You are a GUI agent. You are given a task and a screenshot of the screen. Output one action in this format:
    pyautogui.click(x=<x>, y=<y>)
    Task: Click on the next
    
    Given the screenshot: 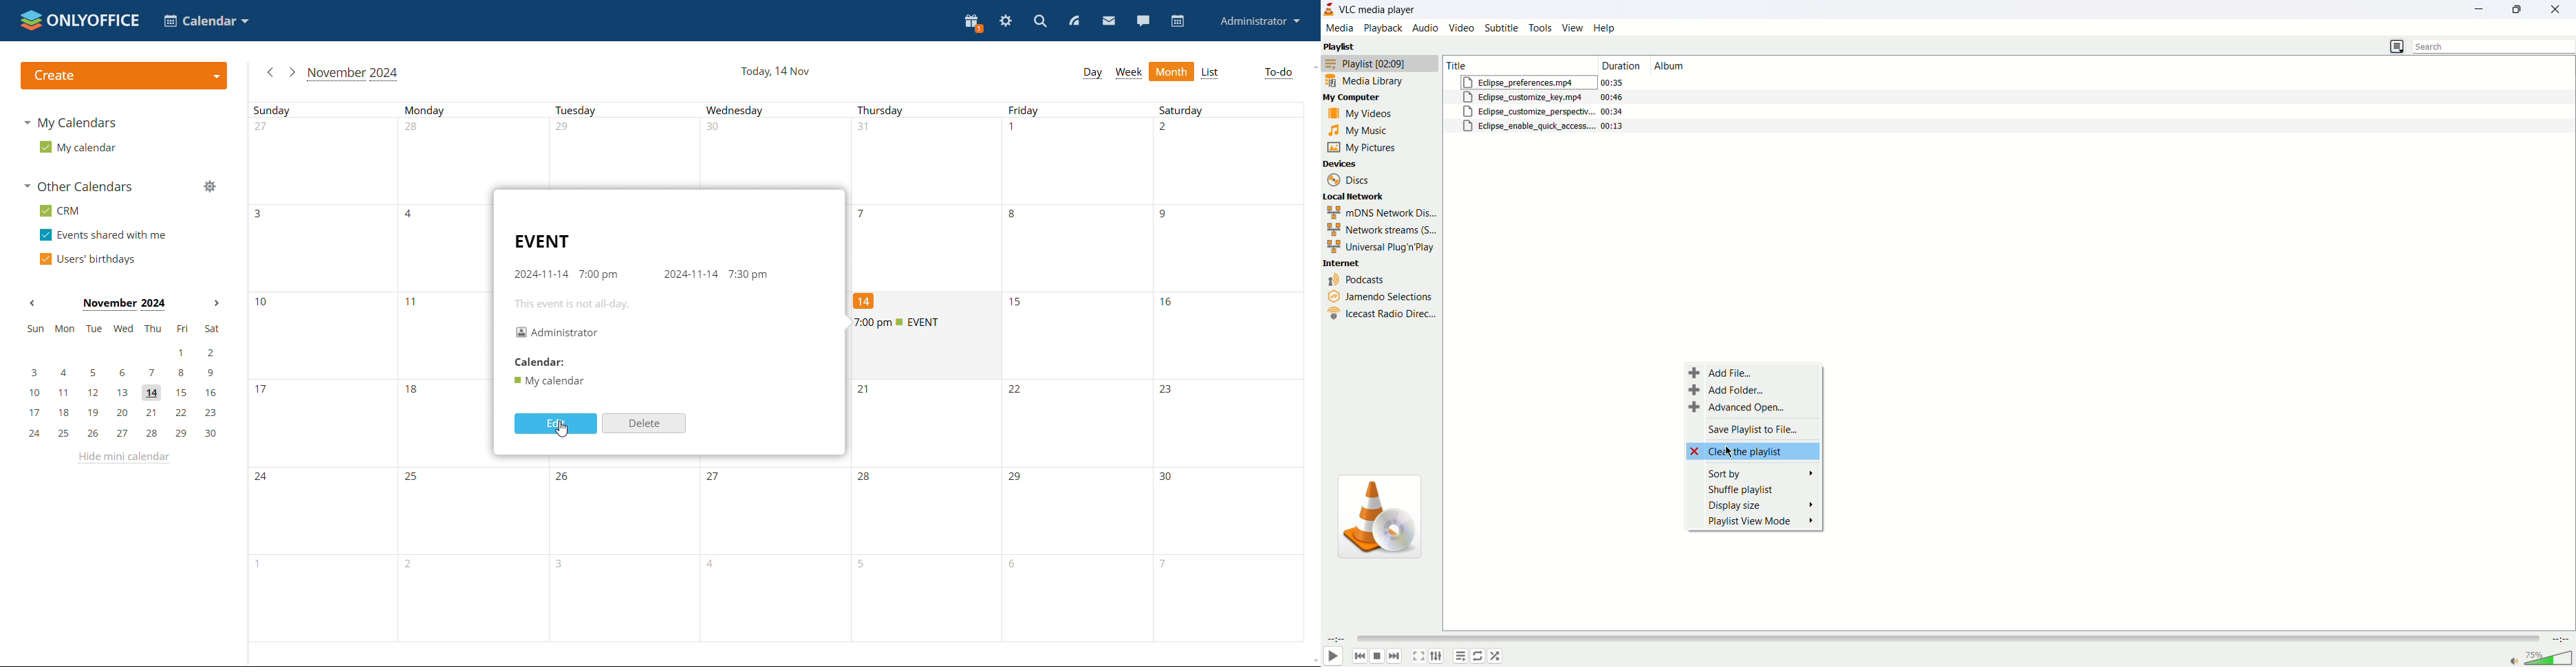 What is the action you would take?
    pyautogui.click(x=1394, y=657)
    